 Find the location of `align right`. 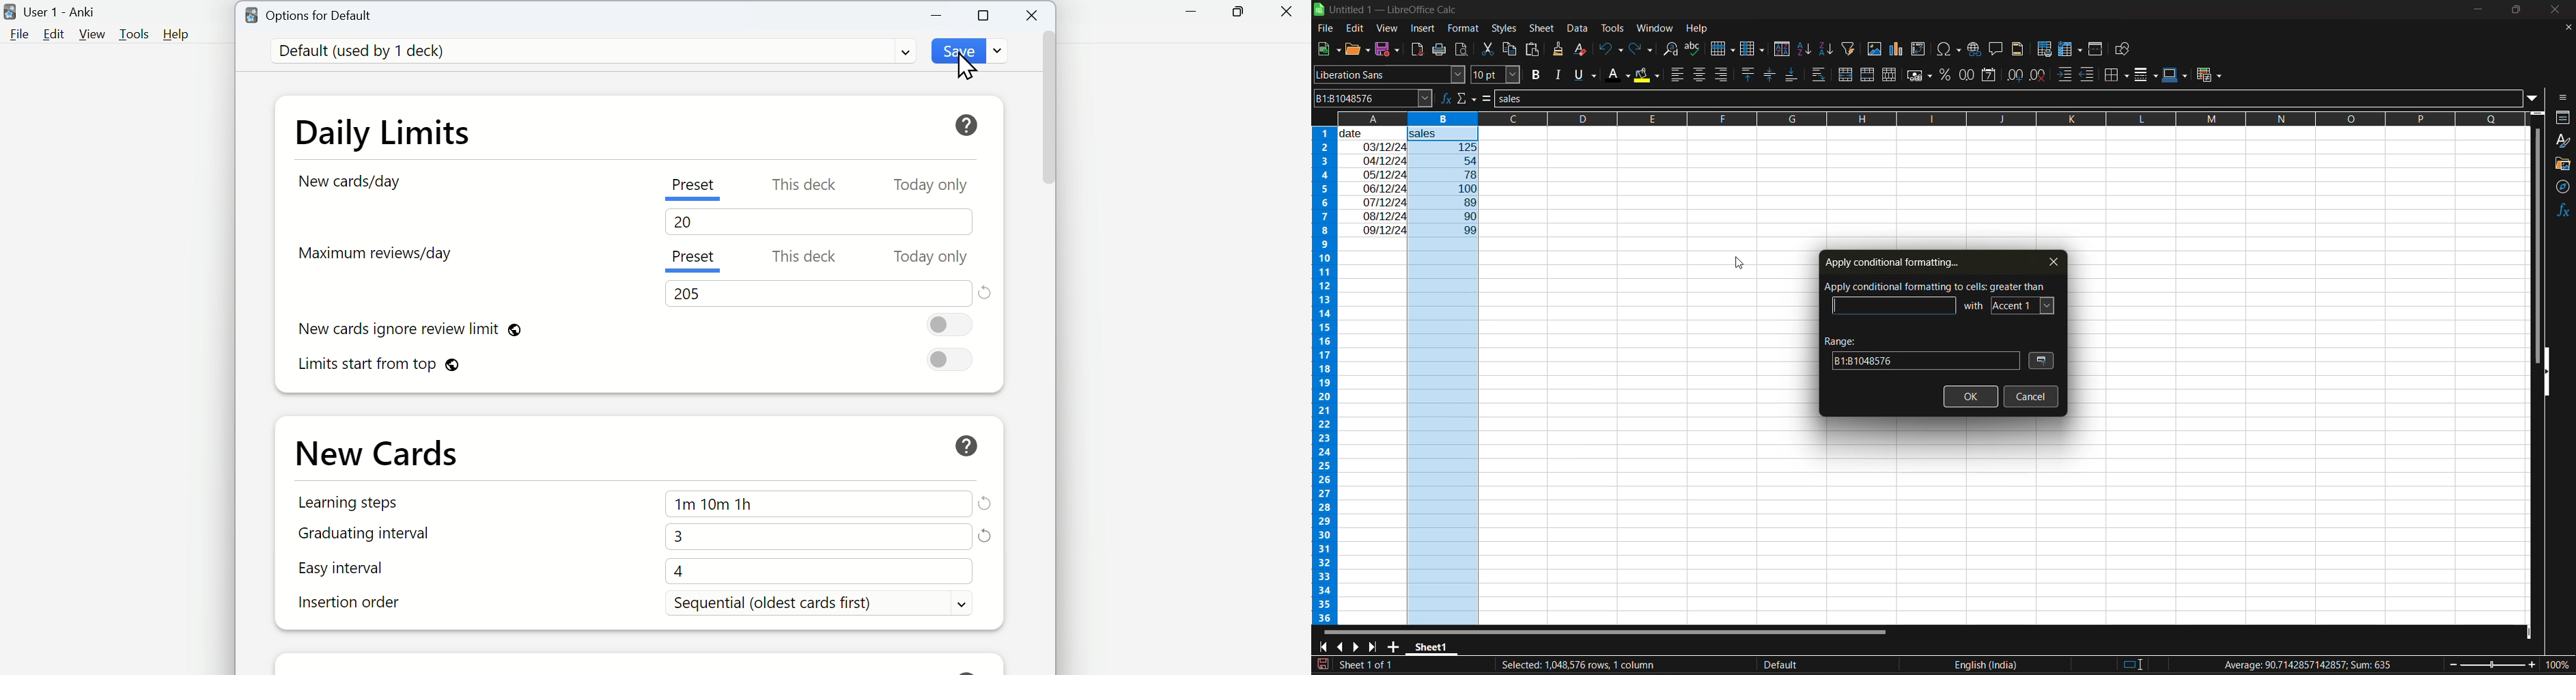

align right is located at coordinates (1722, 74).